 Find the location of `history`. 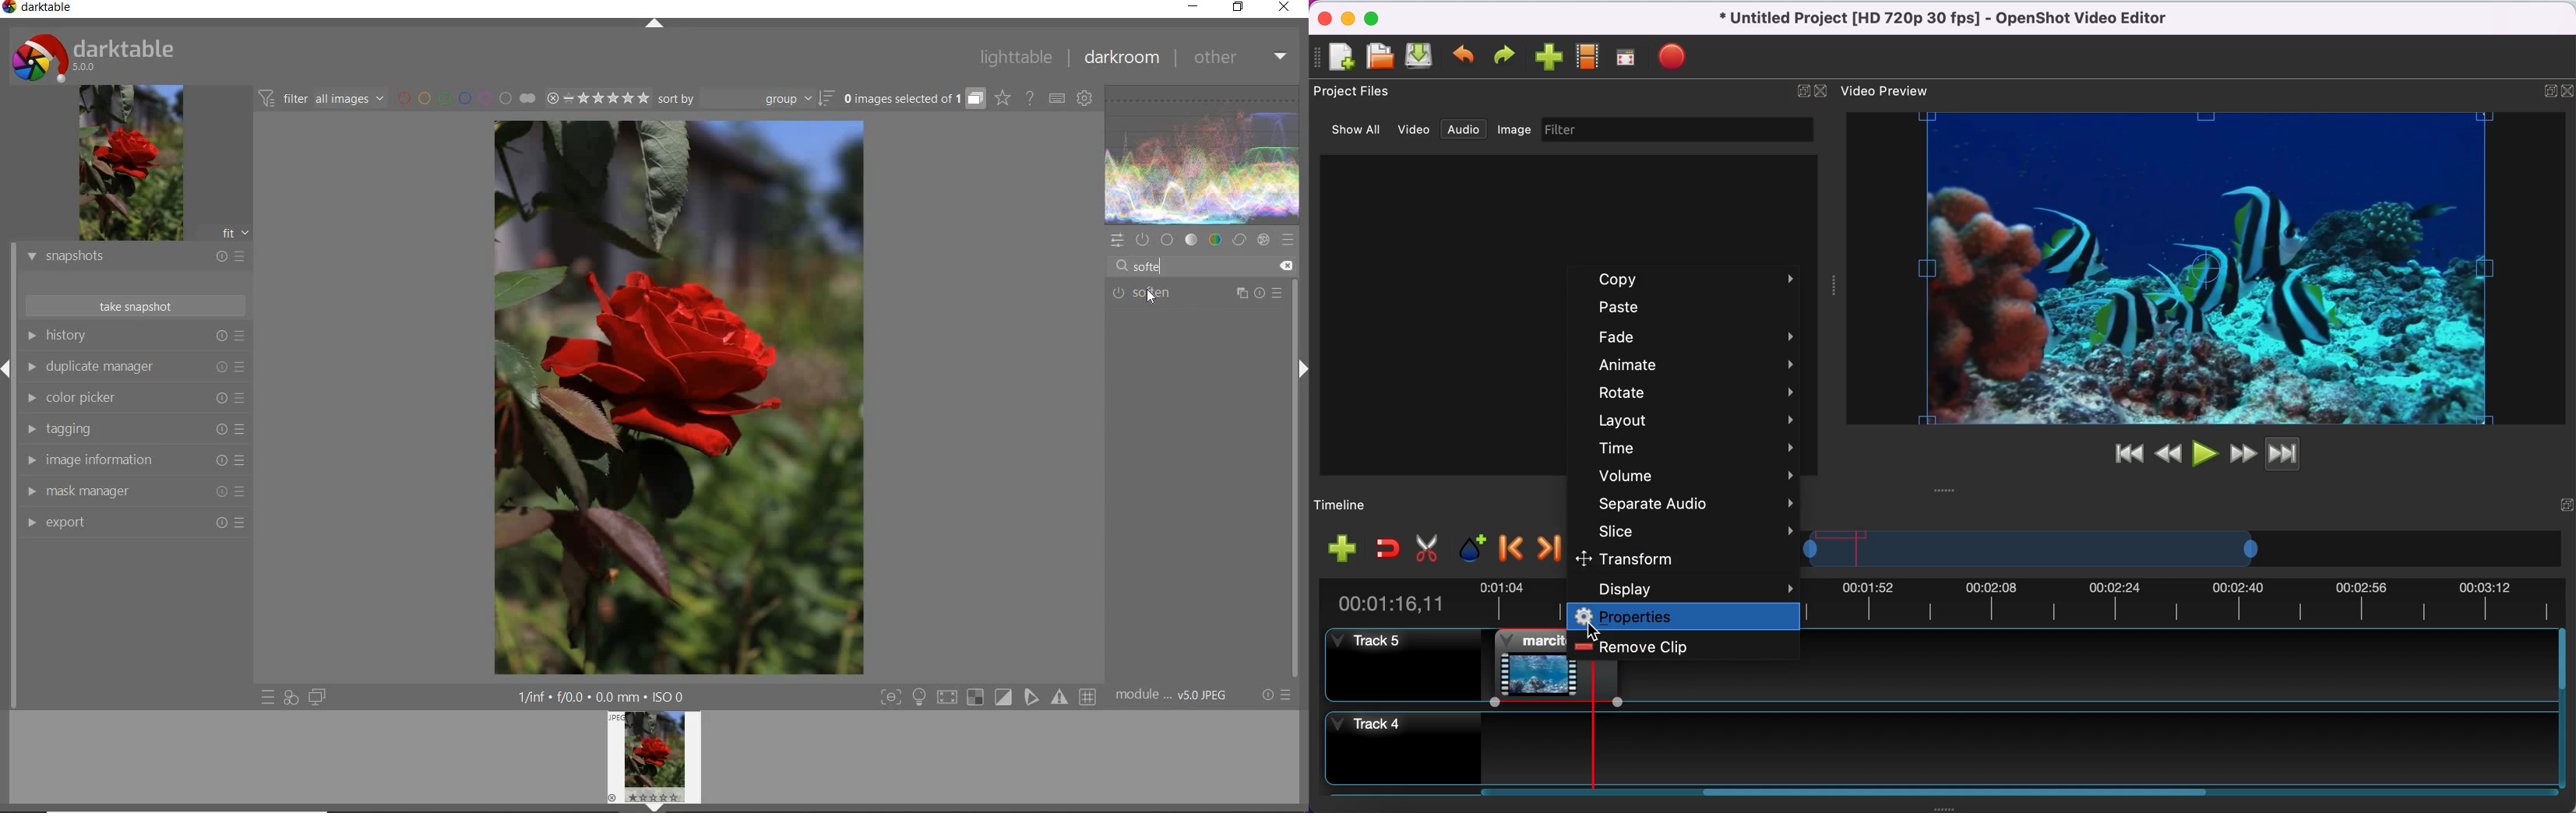

history is located at coordinates (133, 337).